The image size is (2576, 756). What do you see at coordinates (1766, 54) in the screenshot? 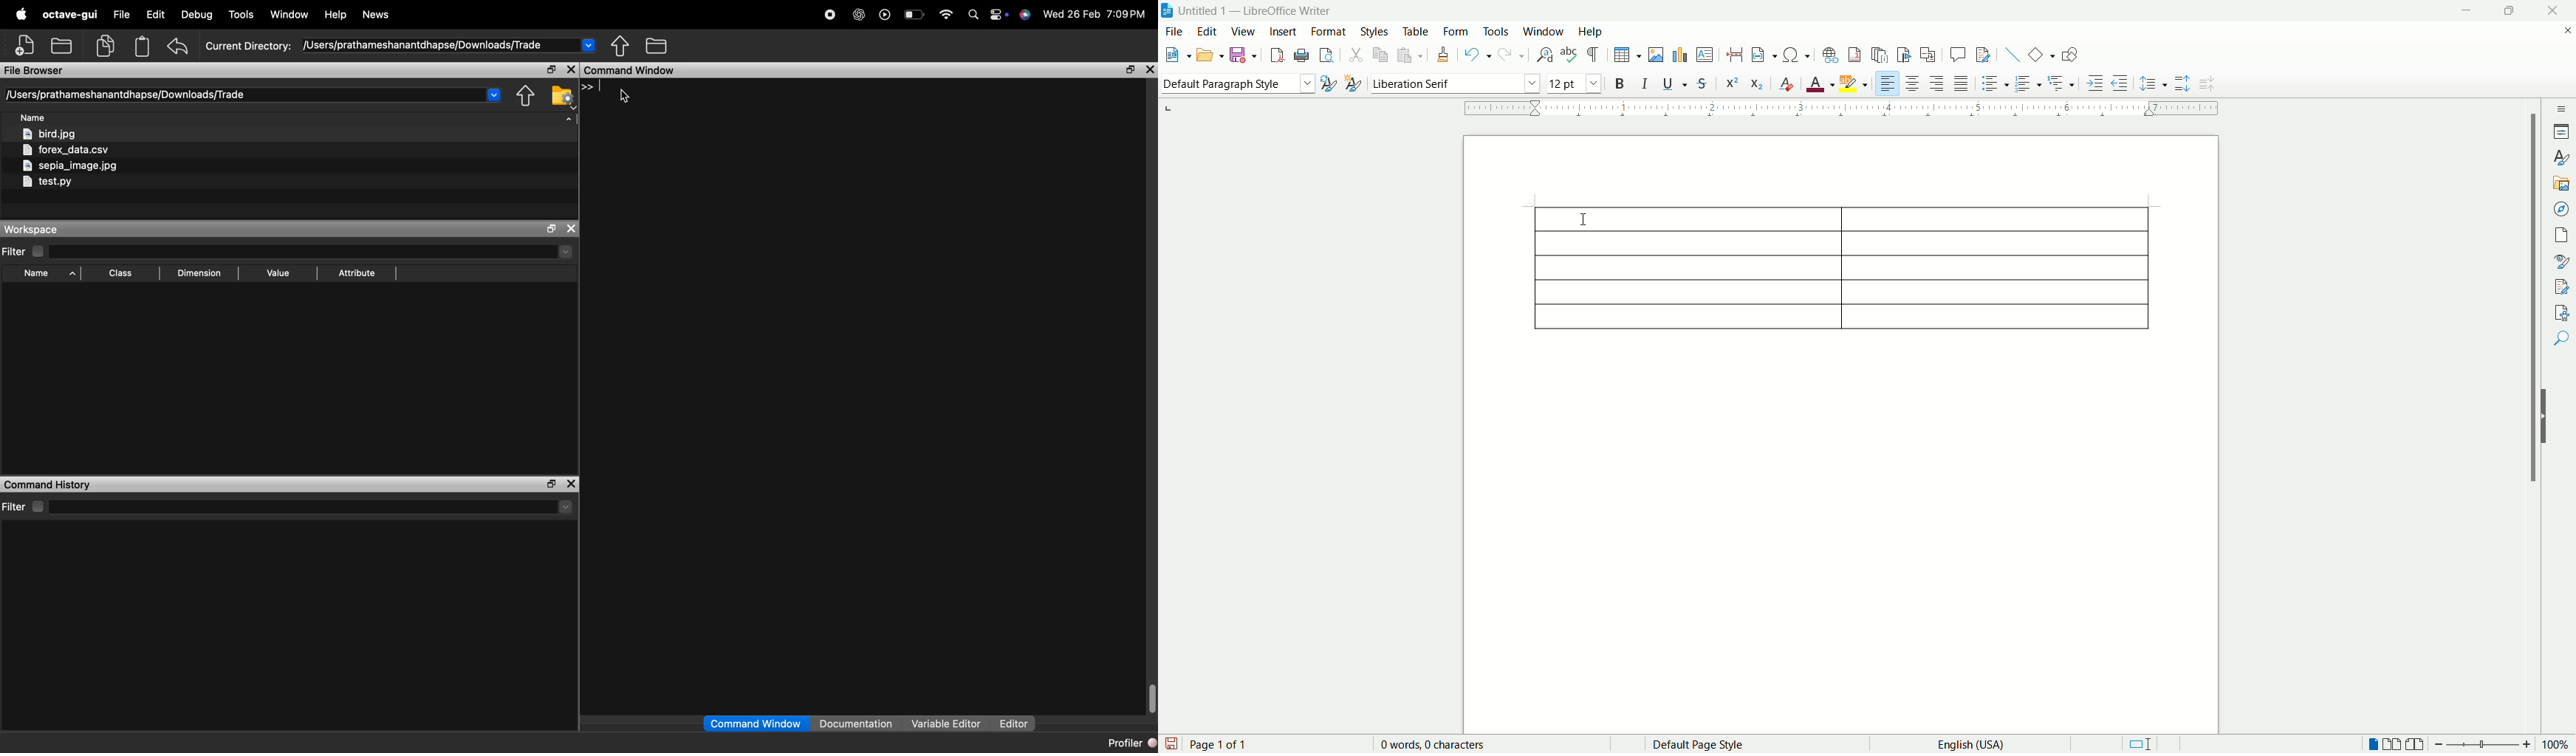
I see `insert field` at bounding box center [1766, 54].